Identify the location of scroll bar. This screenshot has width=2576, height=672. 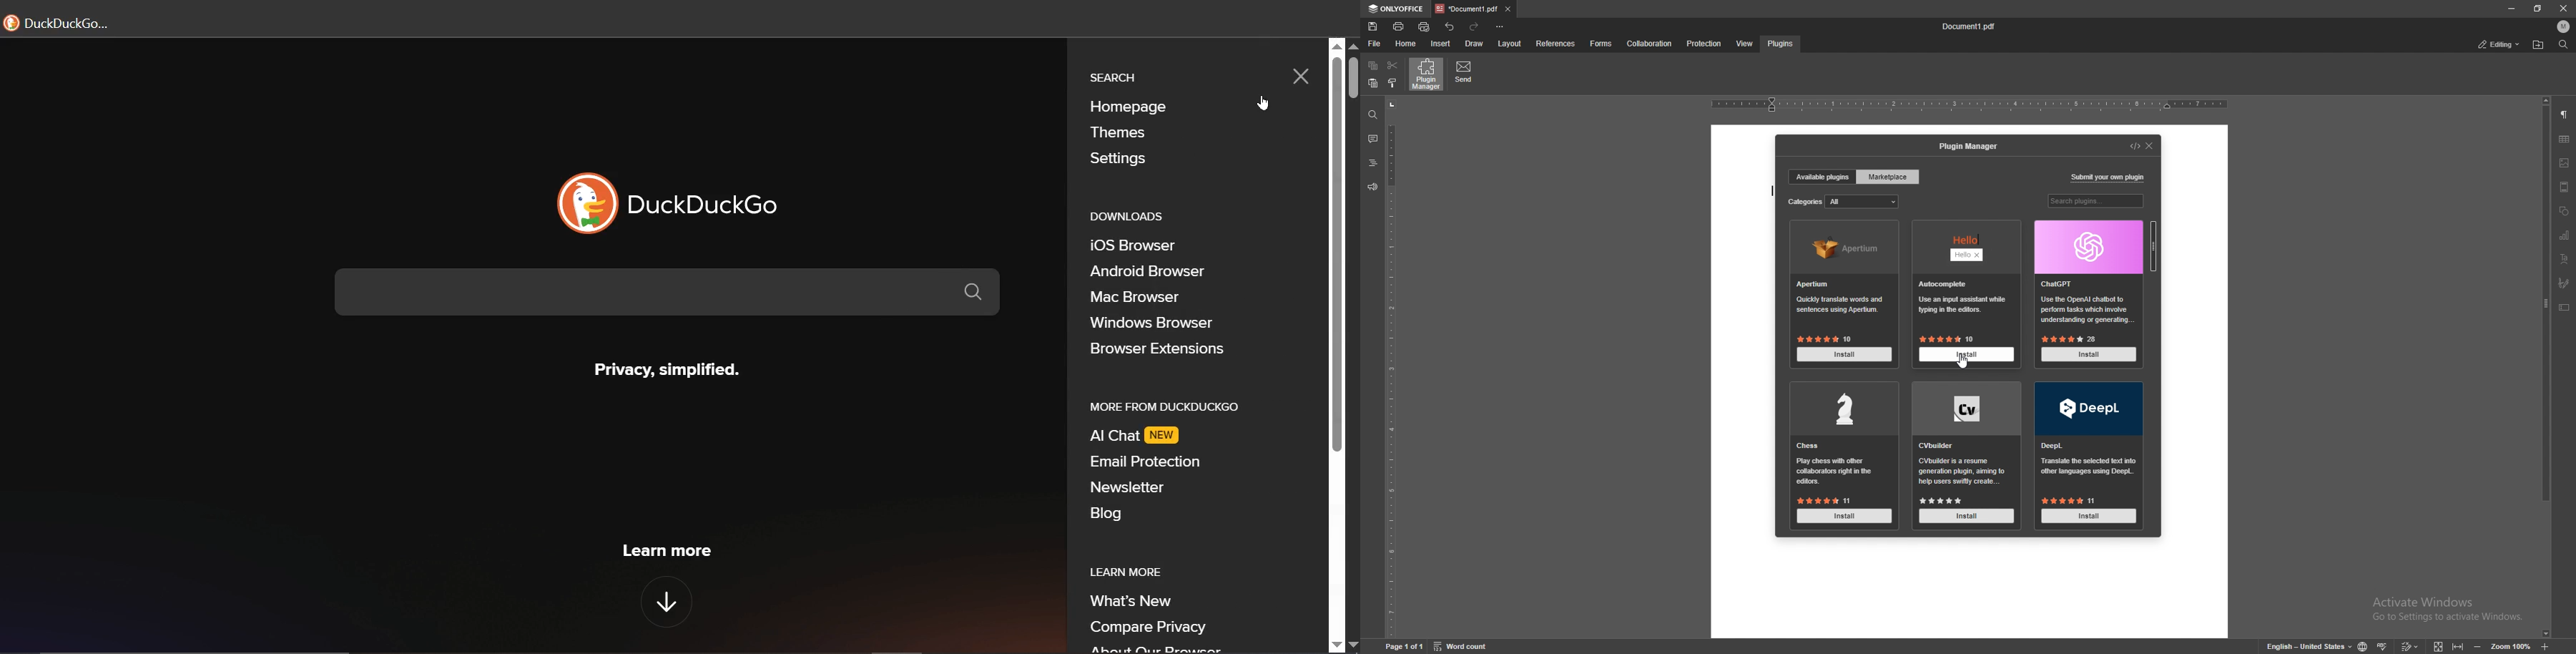
(1335, 259).